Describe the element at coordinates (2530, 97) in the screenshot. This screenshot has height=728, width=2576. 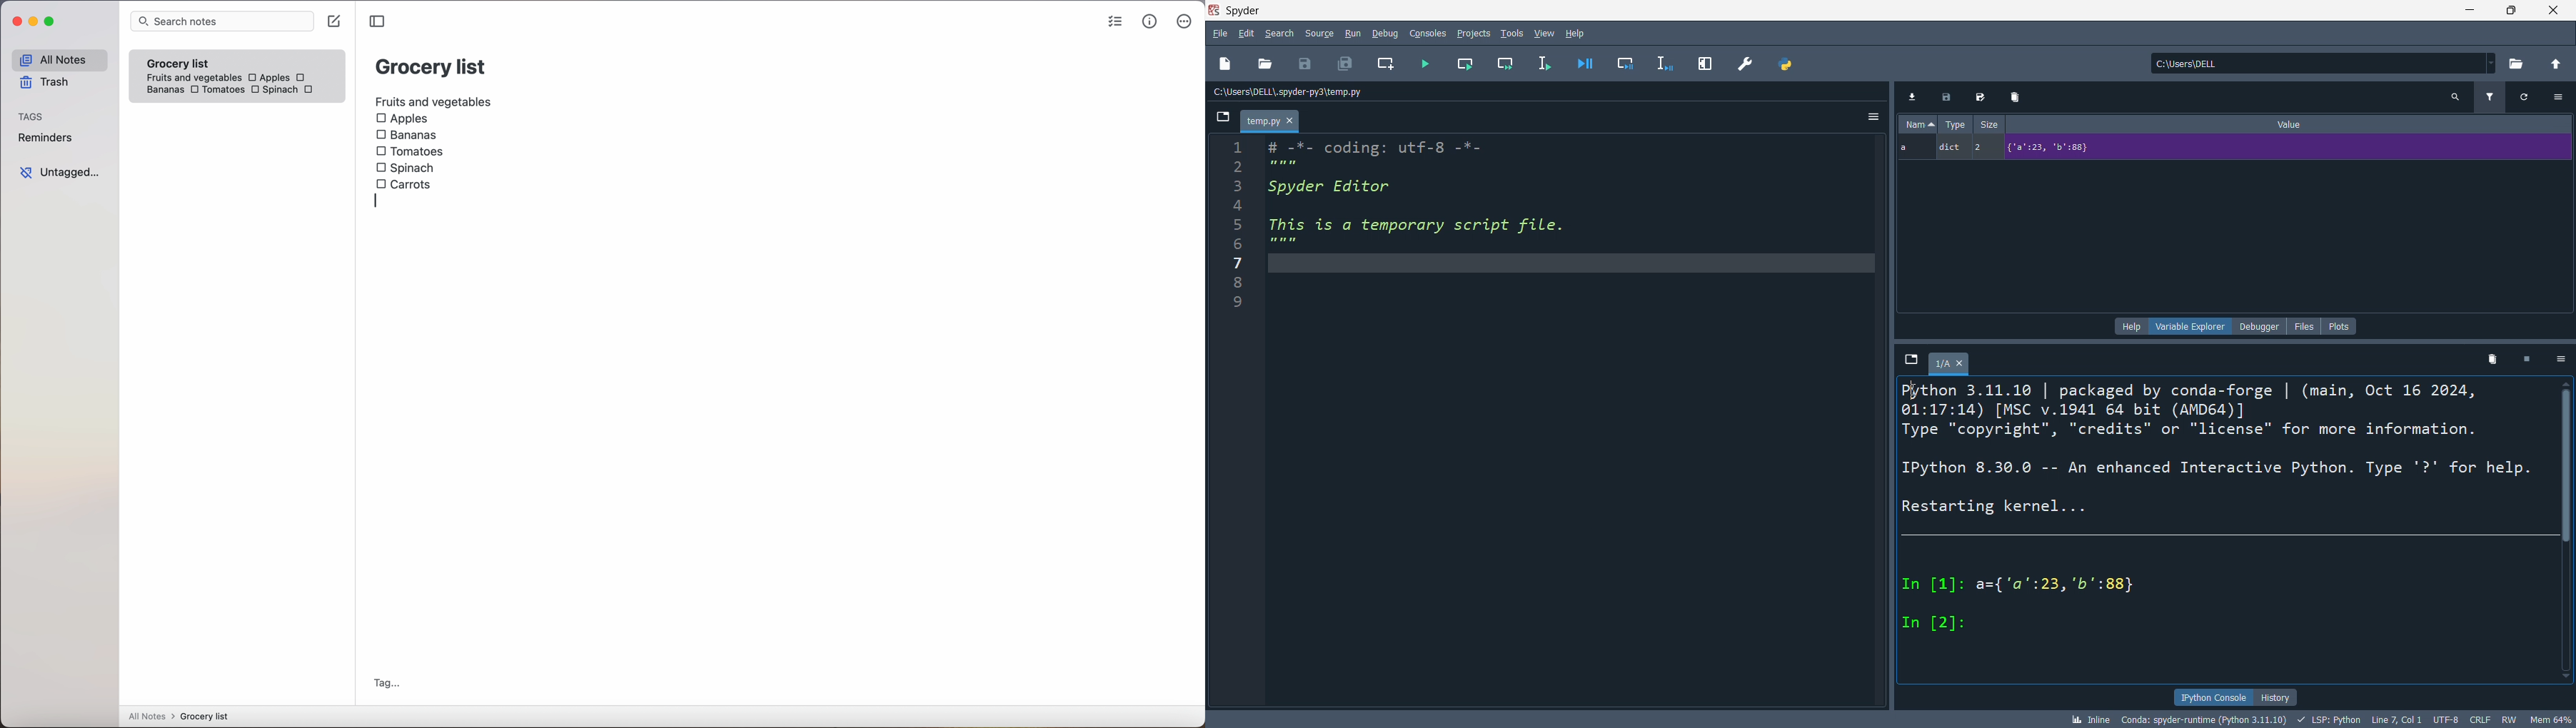
I see `refresh` at that location.